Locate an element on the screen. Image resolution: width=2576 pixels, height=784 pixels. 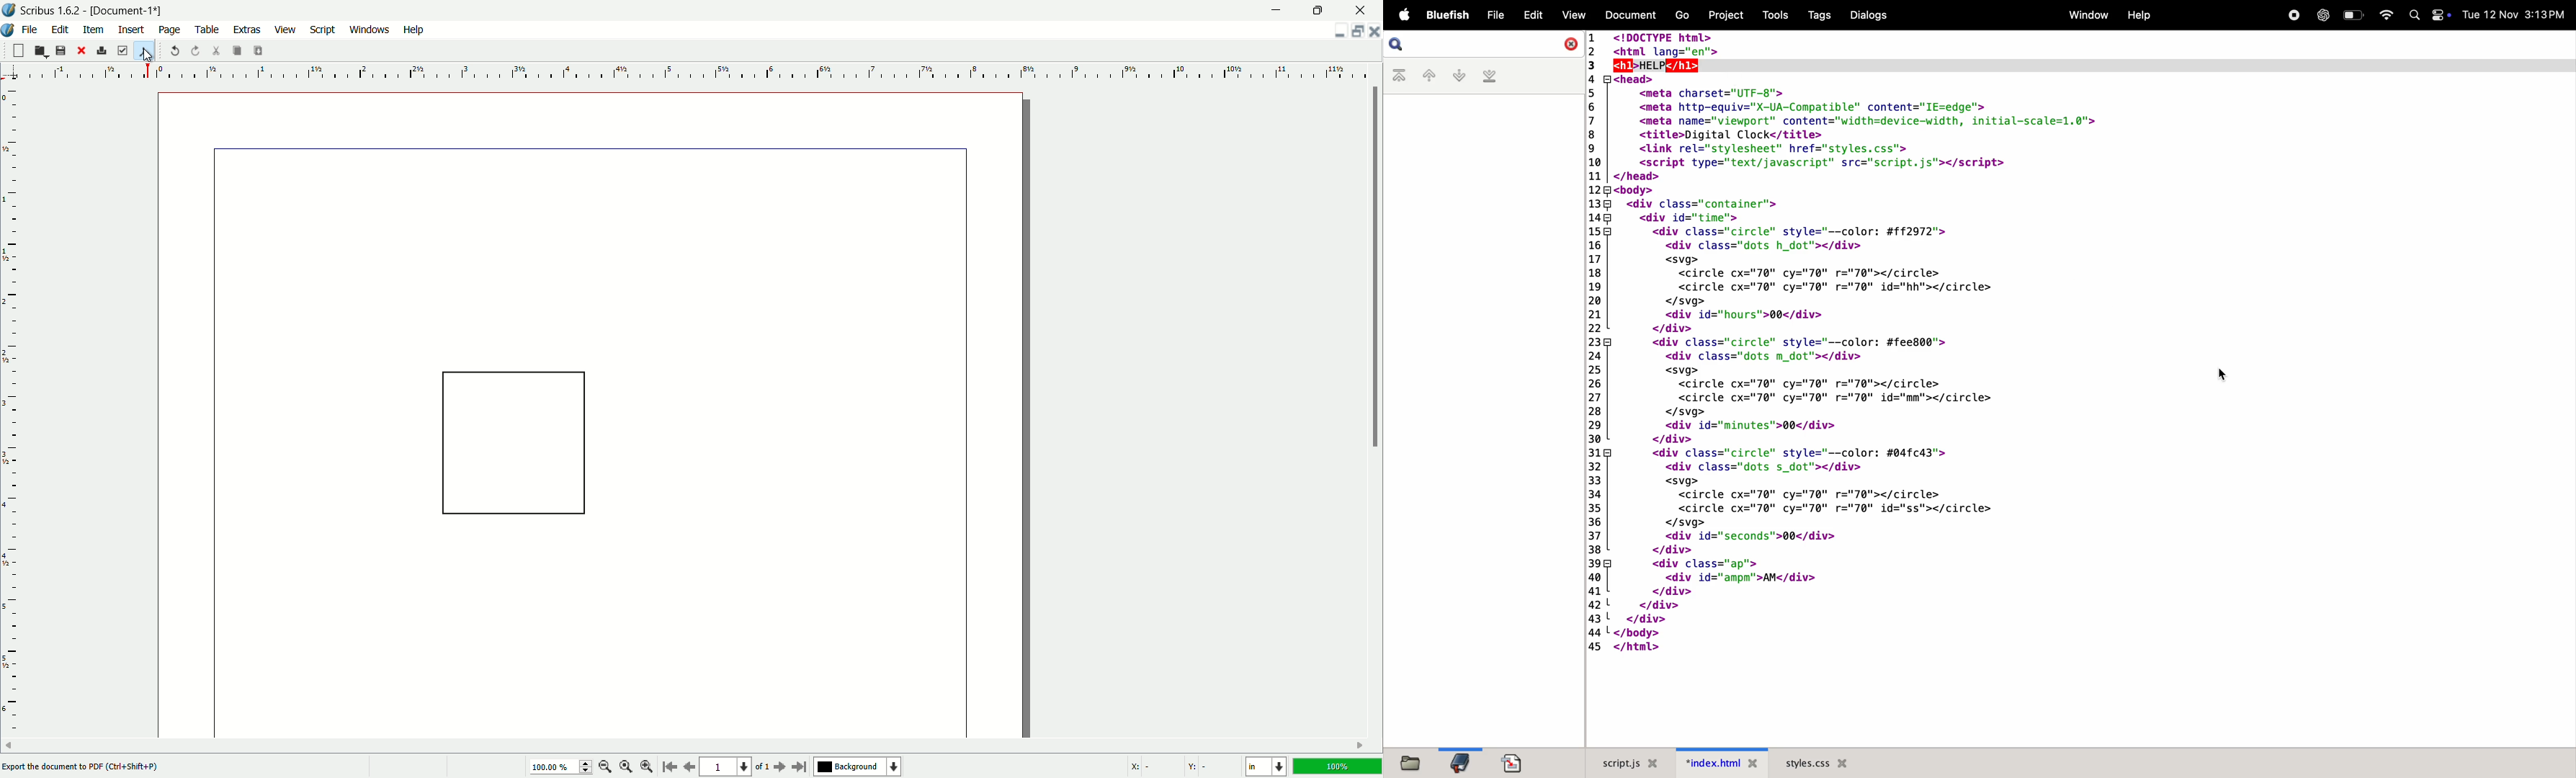
undo is located at coordinates (174, 50).